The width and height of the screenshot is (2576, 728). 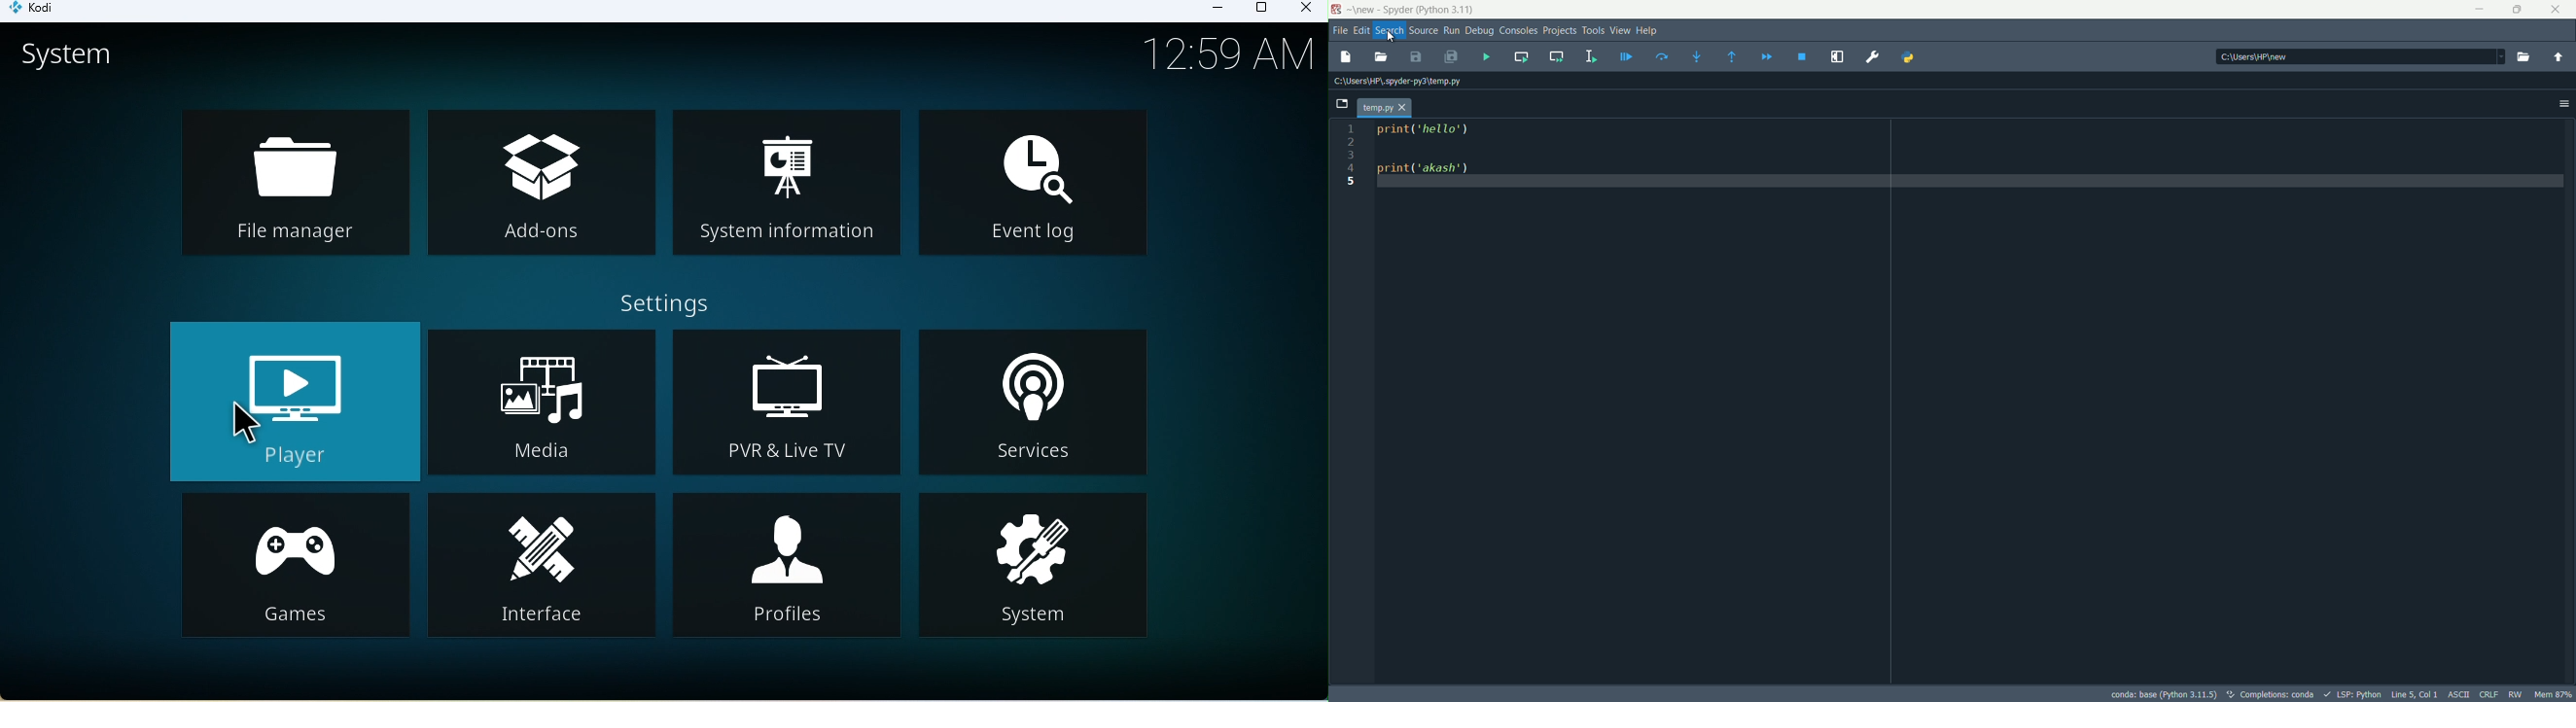 I want to click on file menu, so click(x=1339, y=30).